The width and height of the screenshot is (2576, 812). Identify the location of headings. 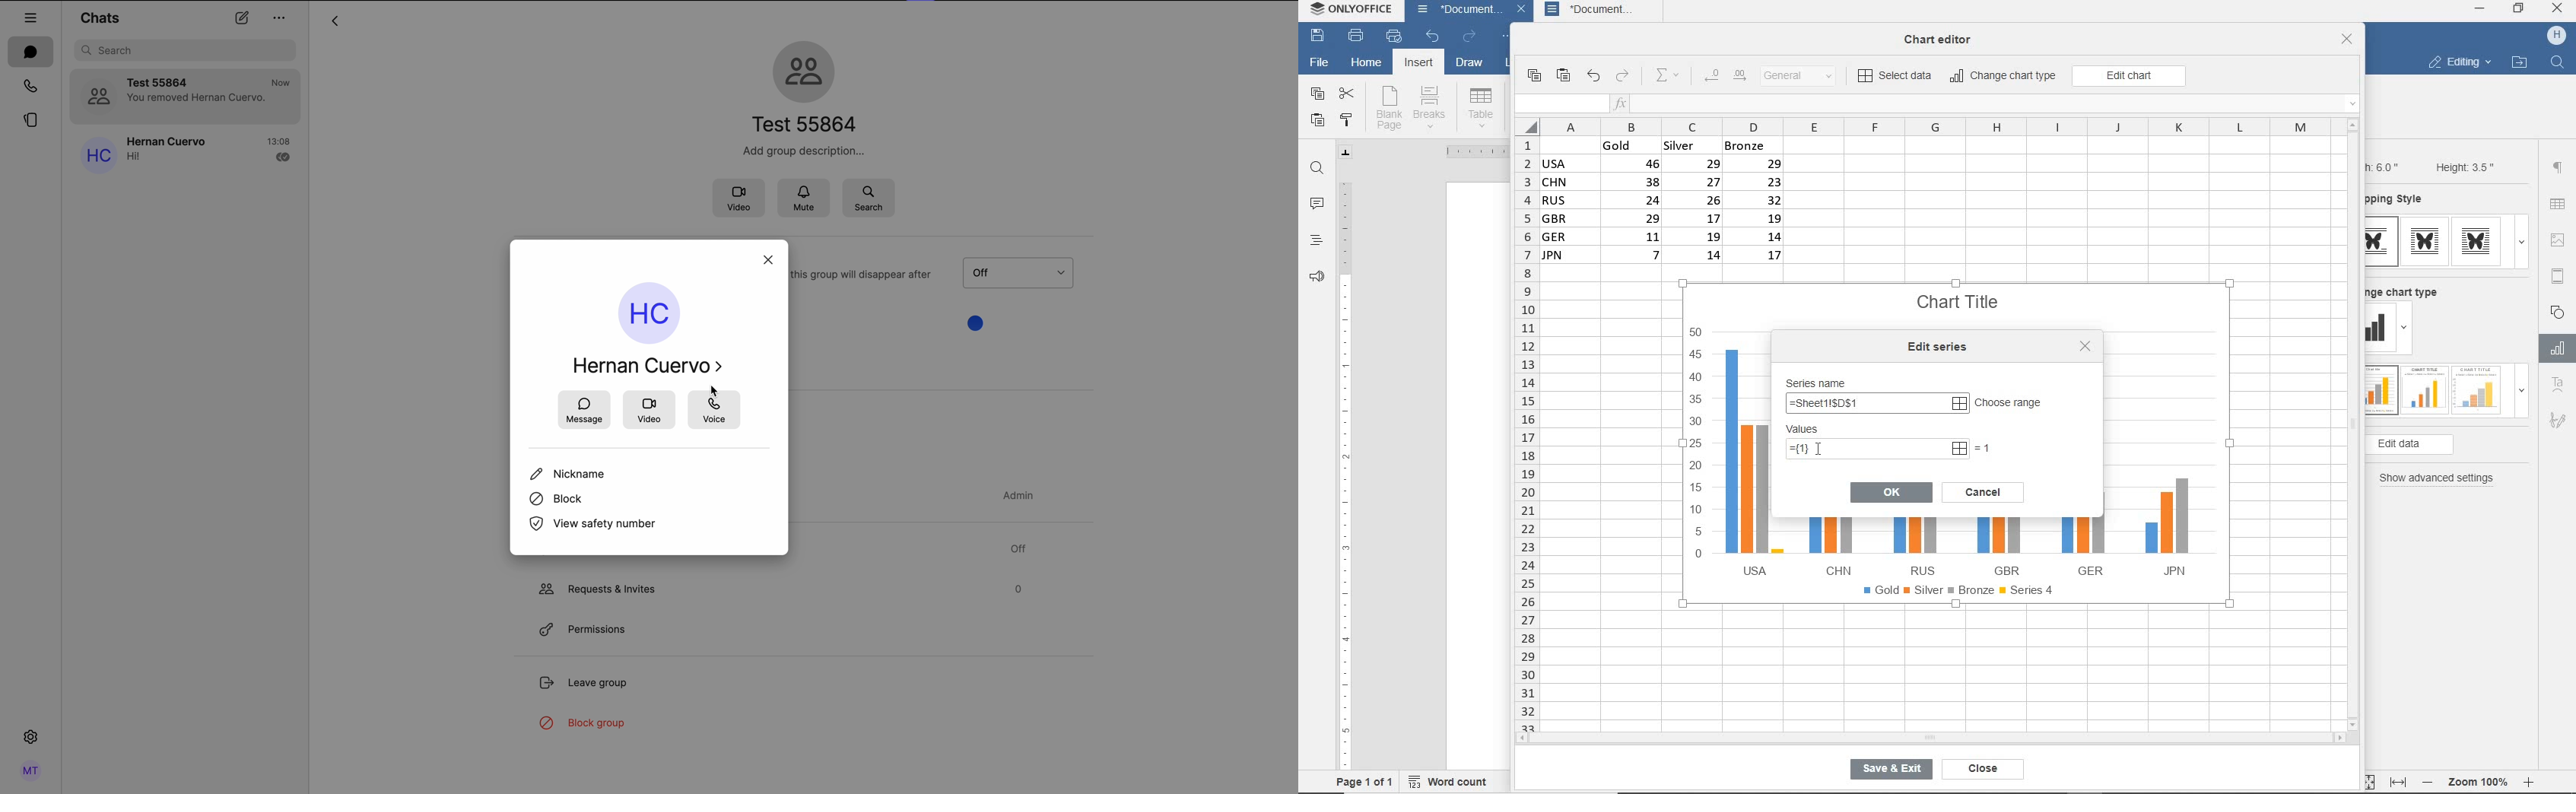
(1315, 242).